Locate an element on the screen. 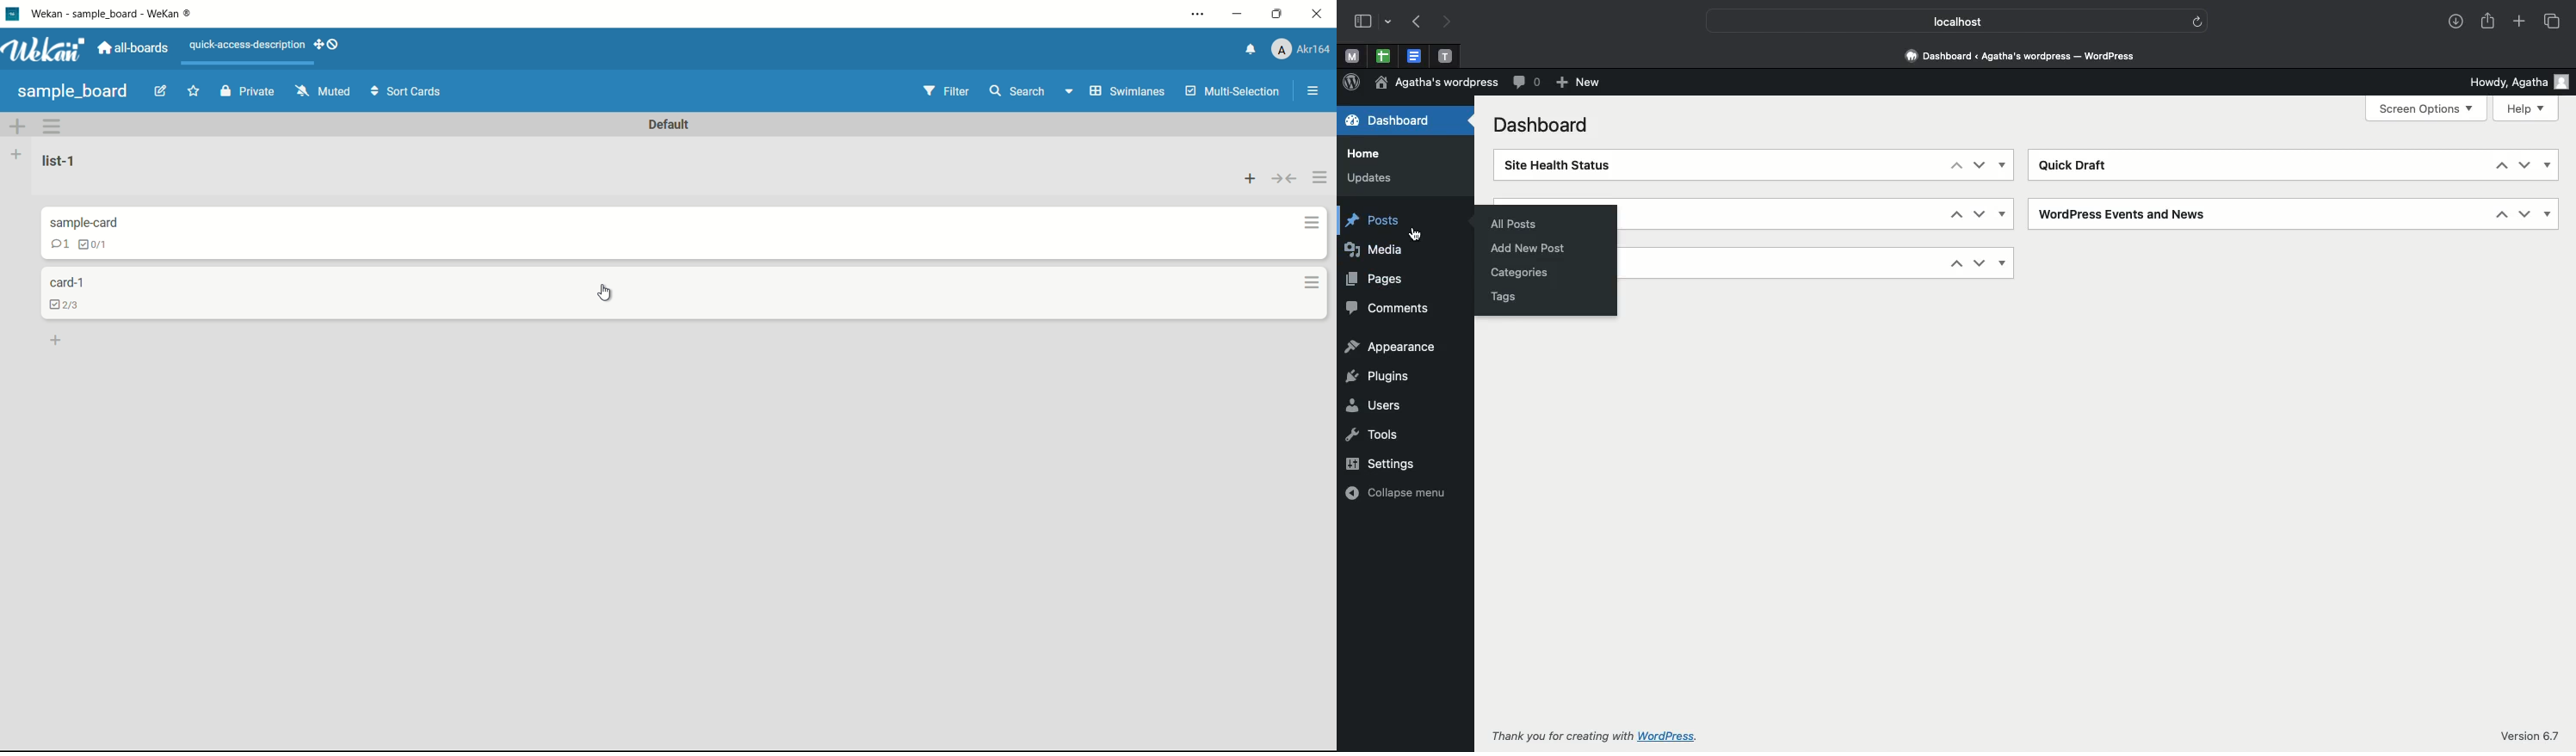  Settings is located at coordinates (1381, 463).